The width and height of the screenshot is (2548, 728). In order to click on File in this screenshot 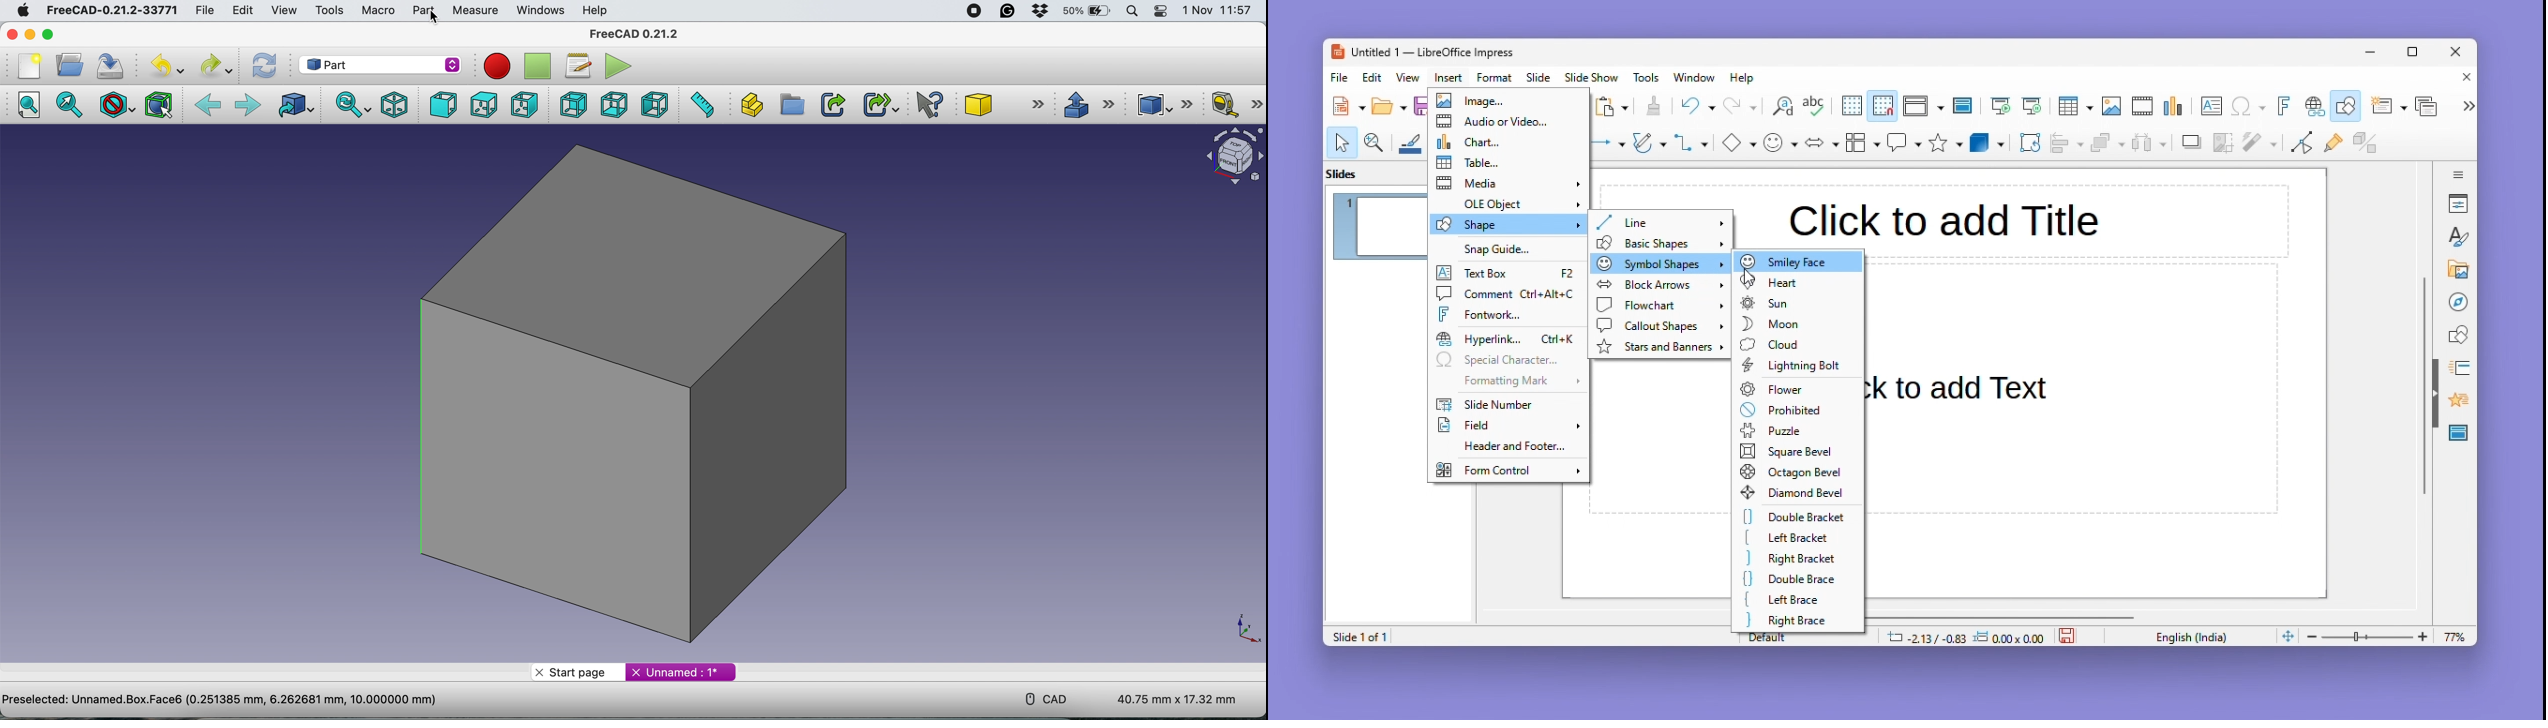, I will do `click(1340, 78)`.